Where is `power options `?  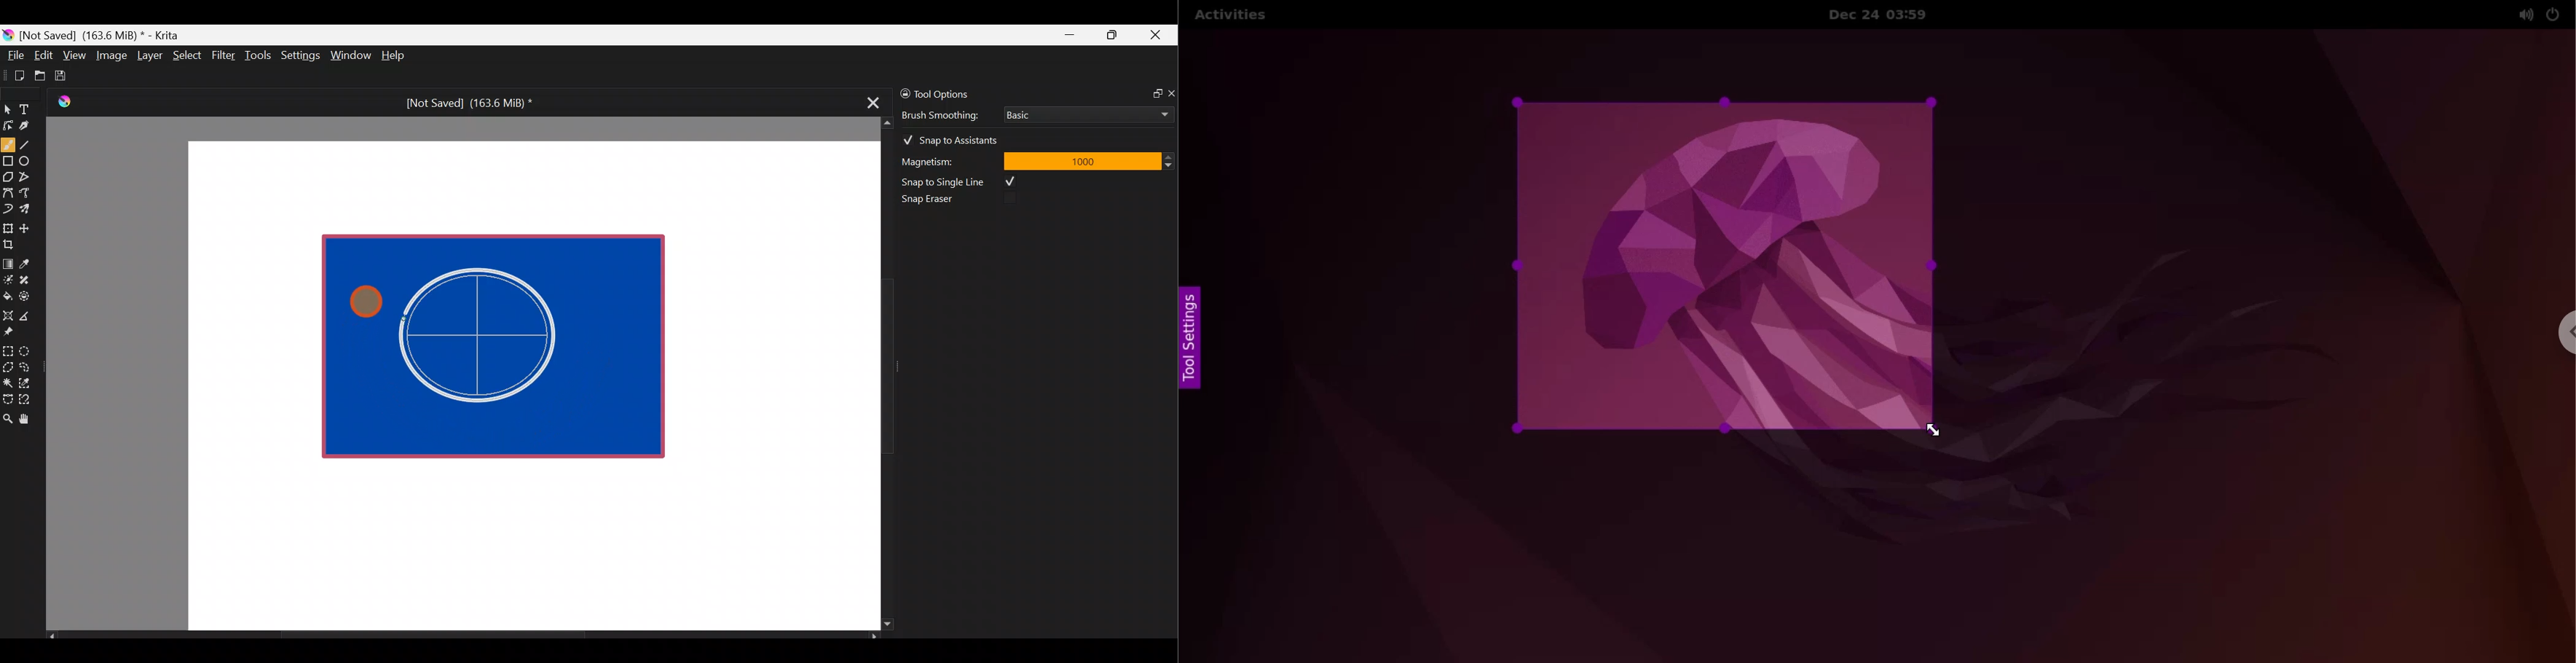
power options  is located at coordinates (2556, 13).